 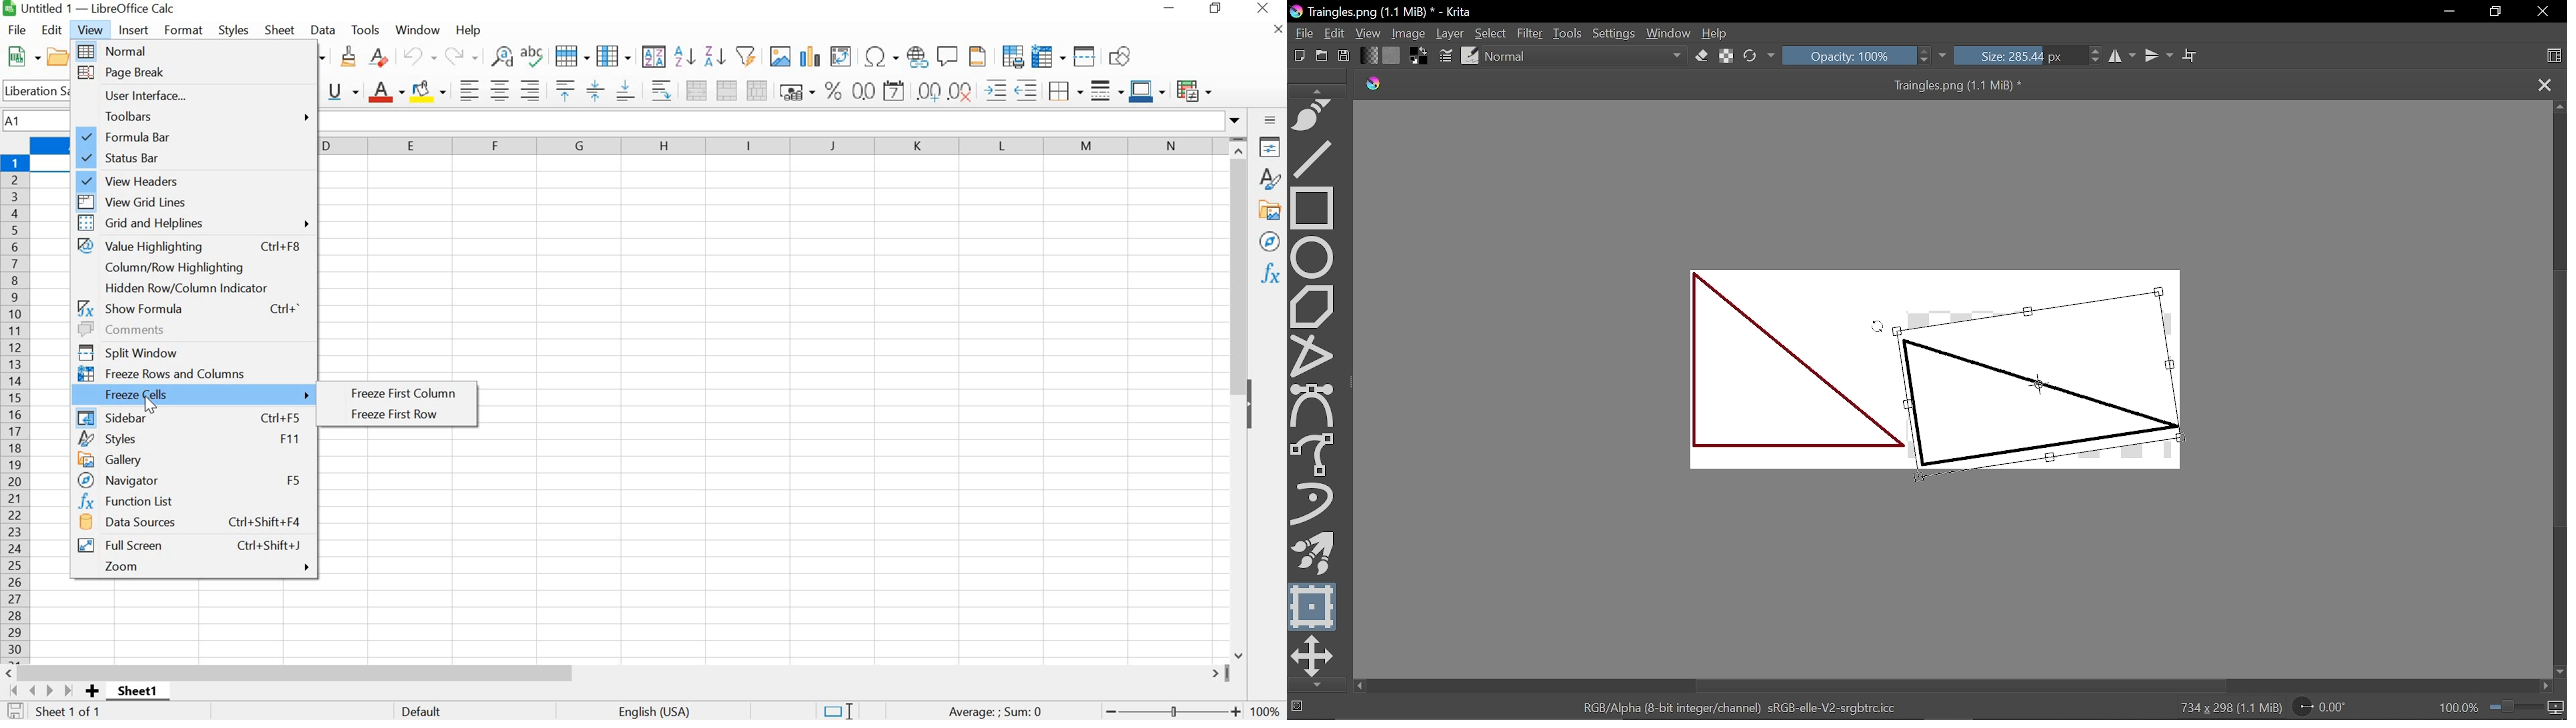 I want to click on SCROLLBAR, so click(x=1242, y=397).